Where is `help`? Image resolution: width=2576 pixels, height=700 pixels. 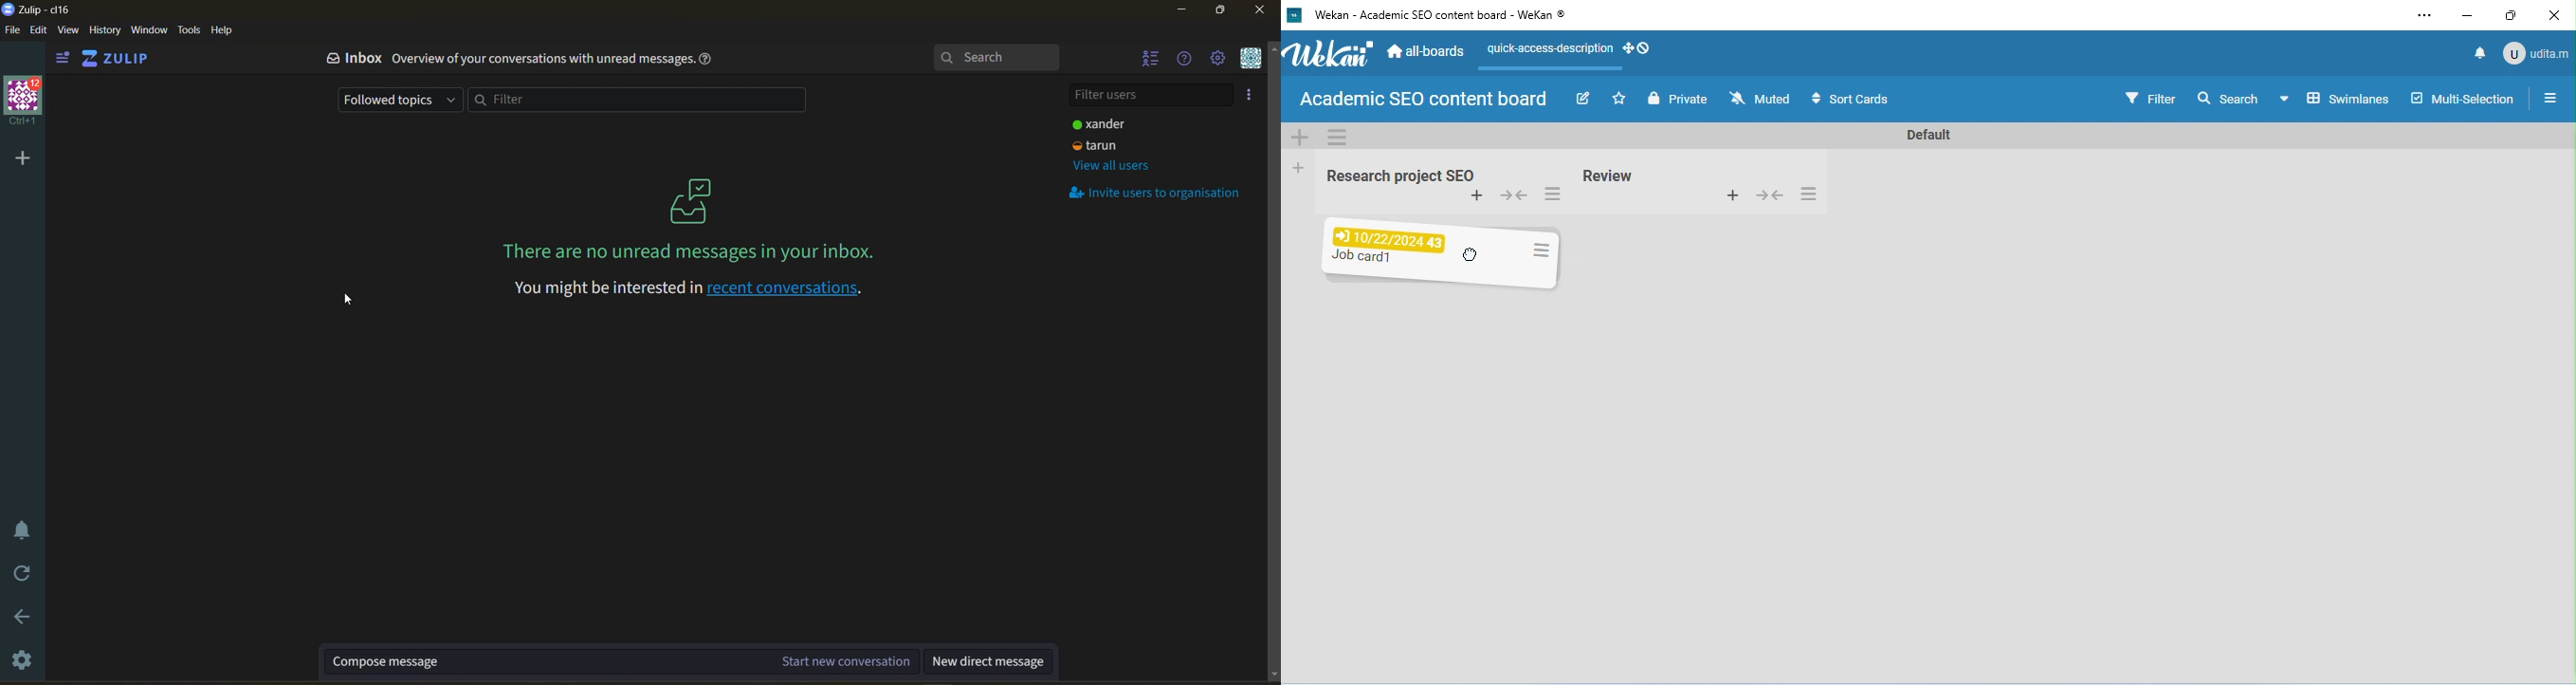
help is located at coordinates (227, 30).